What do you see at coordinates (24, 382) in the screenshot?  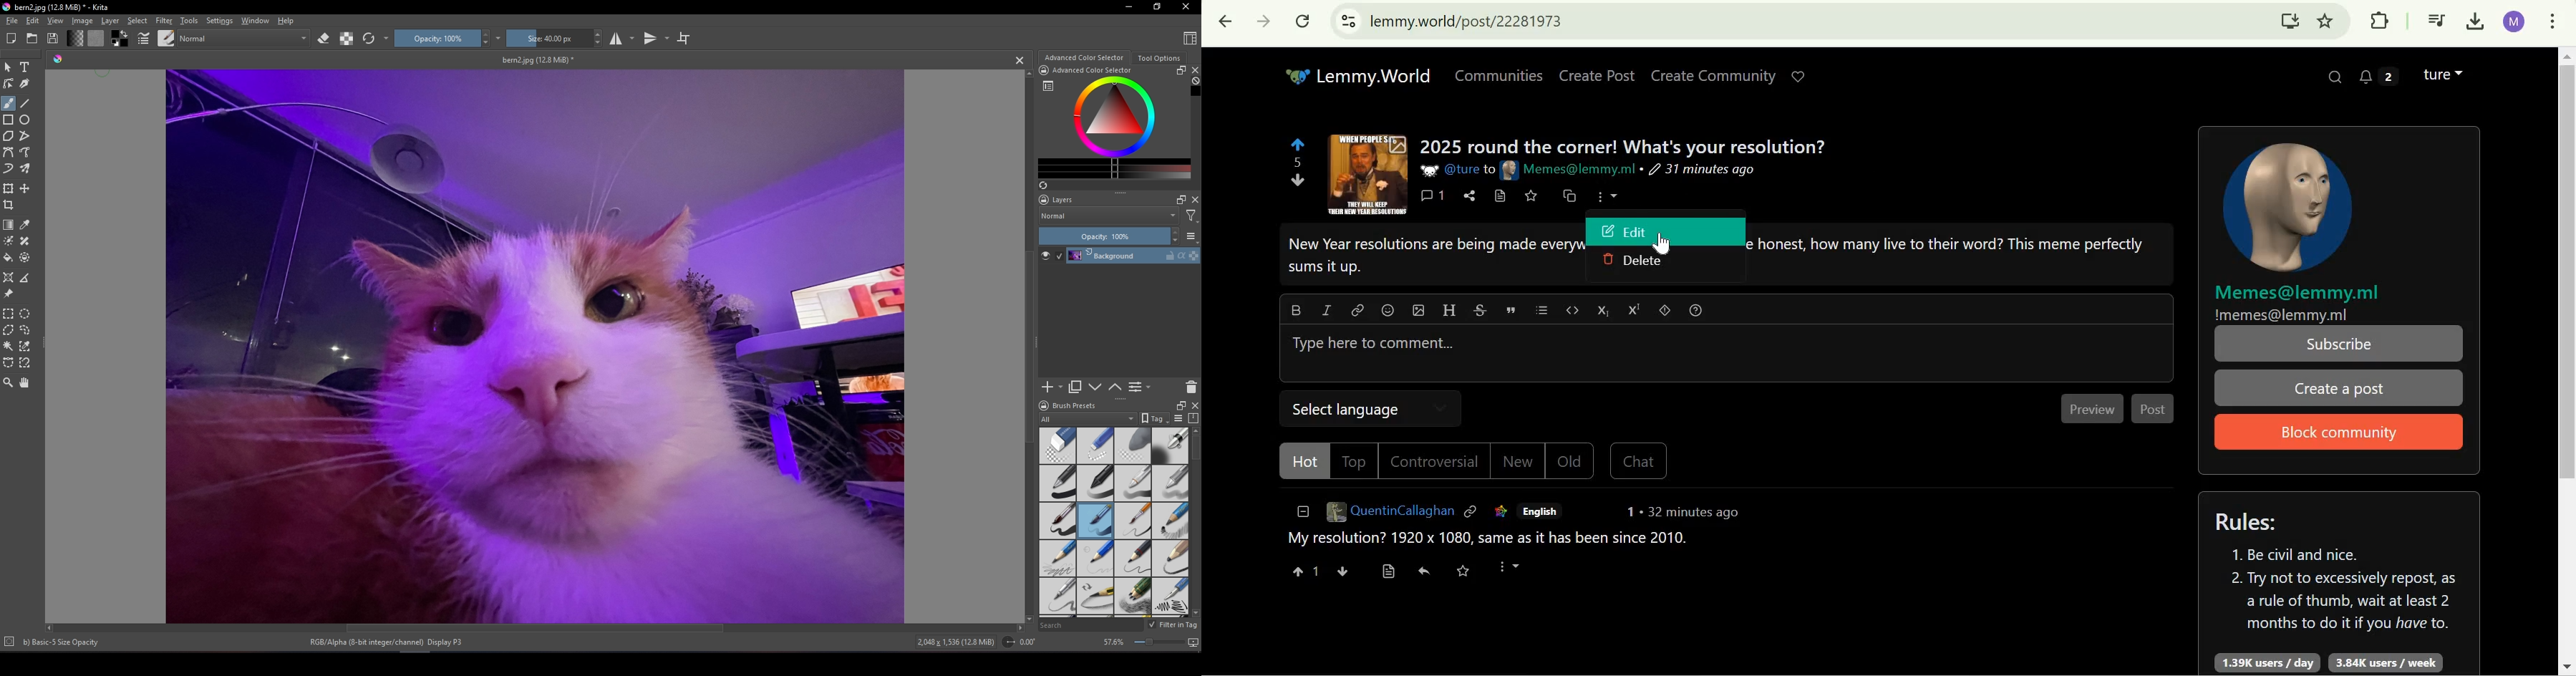 I see `Pan tool` at bounding box center [24, 382].